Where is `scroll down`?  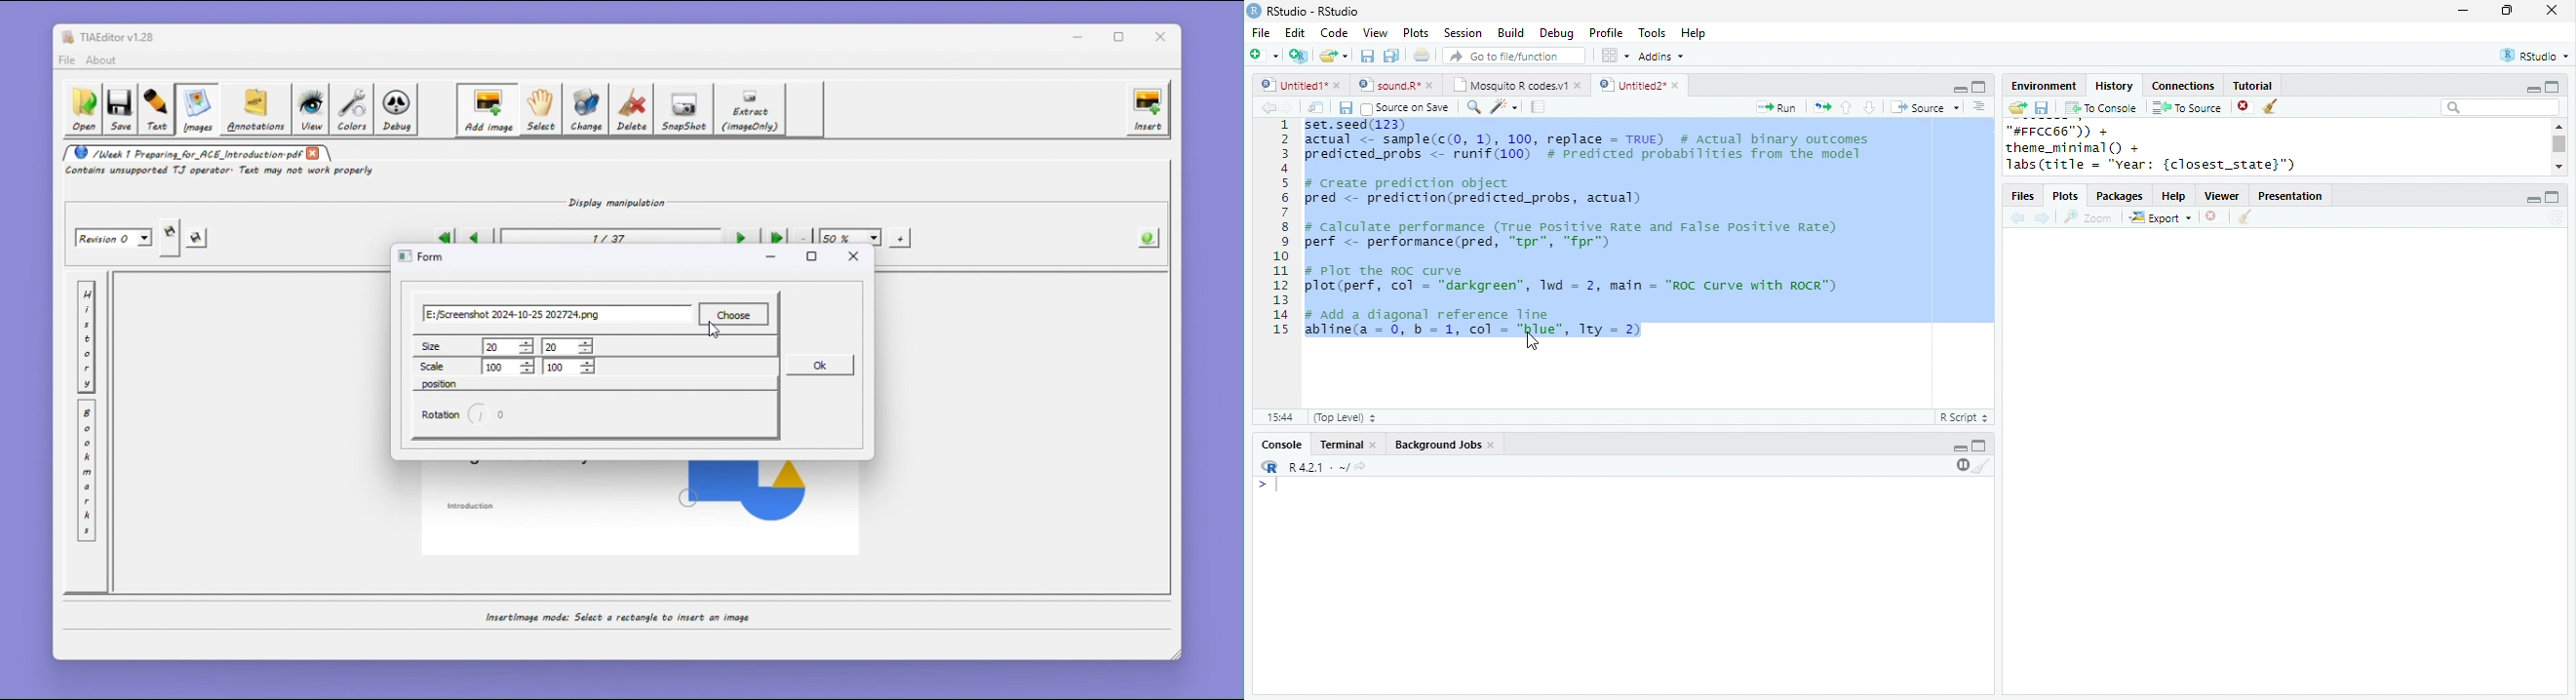 scroll down is located at coordinates (2558, 166).